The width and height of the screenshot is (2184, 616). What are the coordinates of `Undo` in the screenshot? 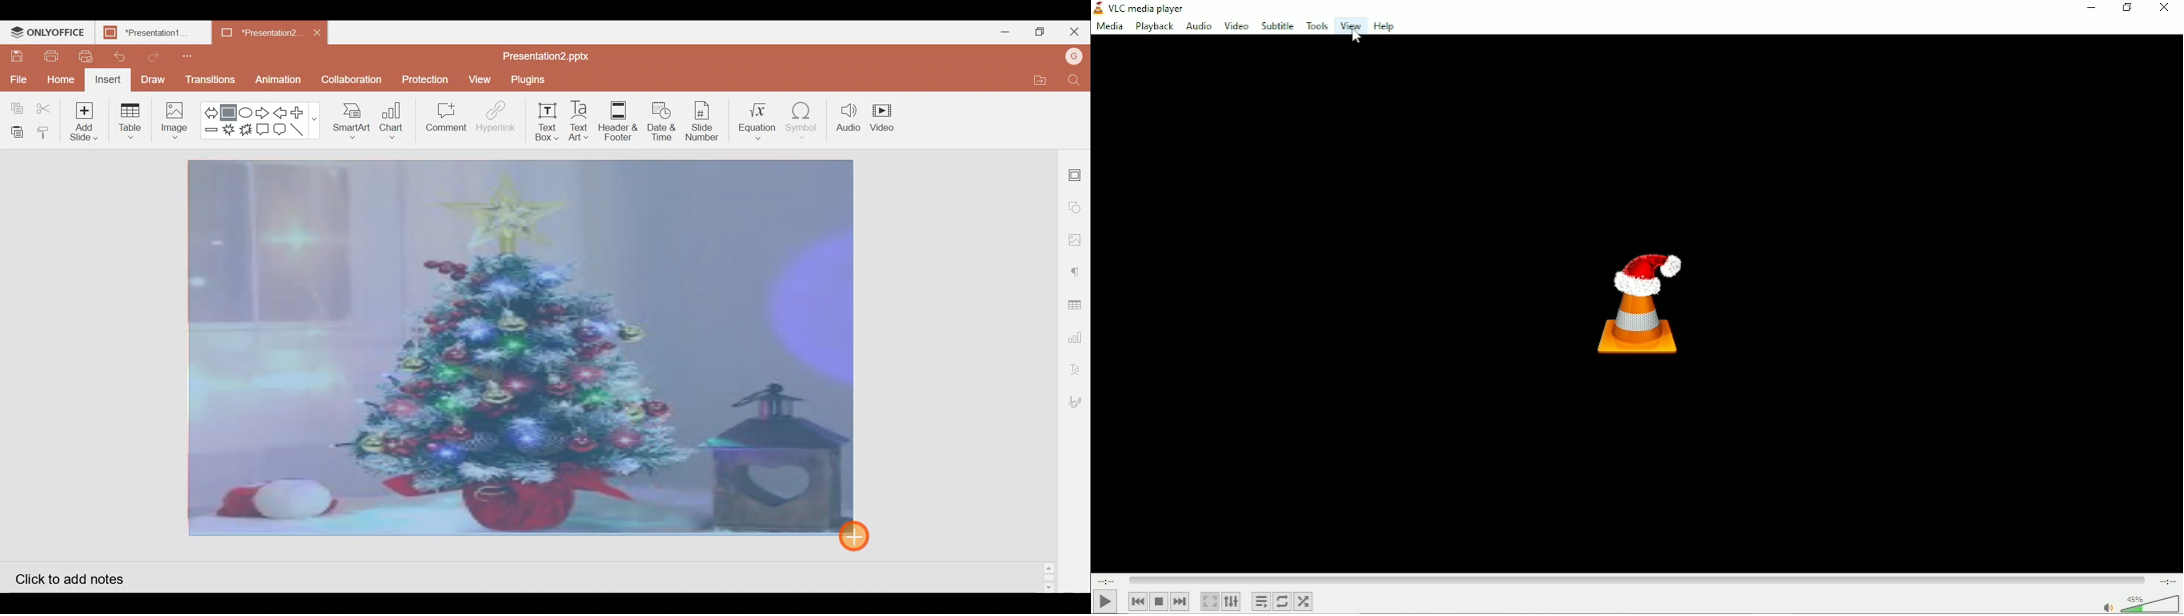 It's located at (120, 57).